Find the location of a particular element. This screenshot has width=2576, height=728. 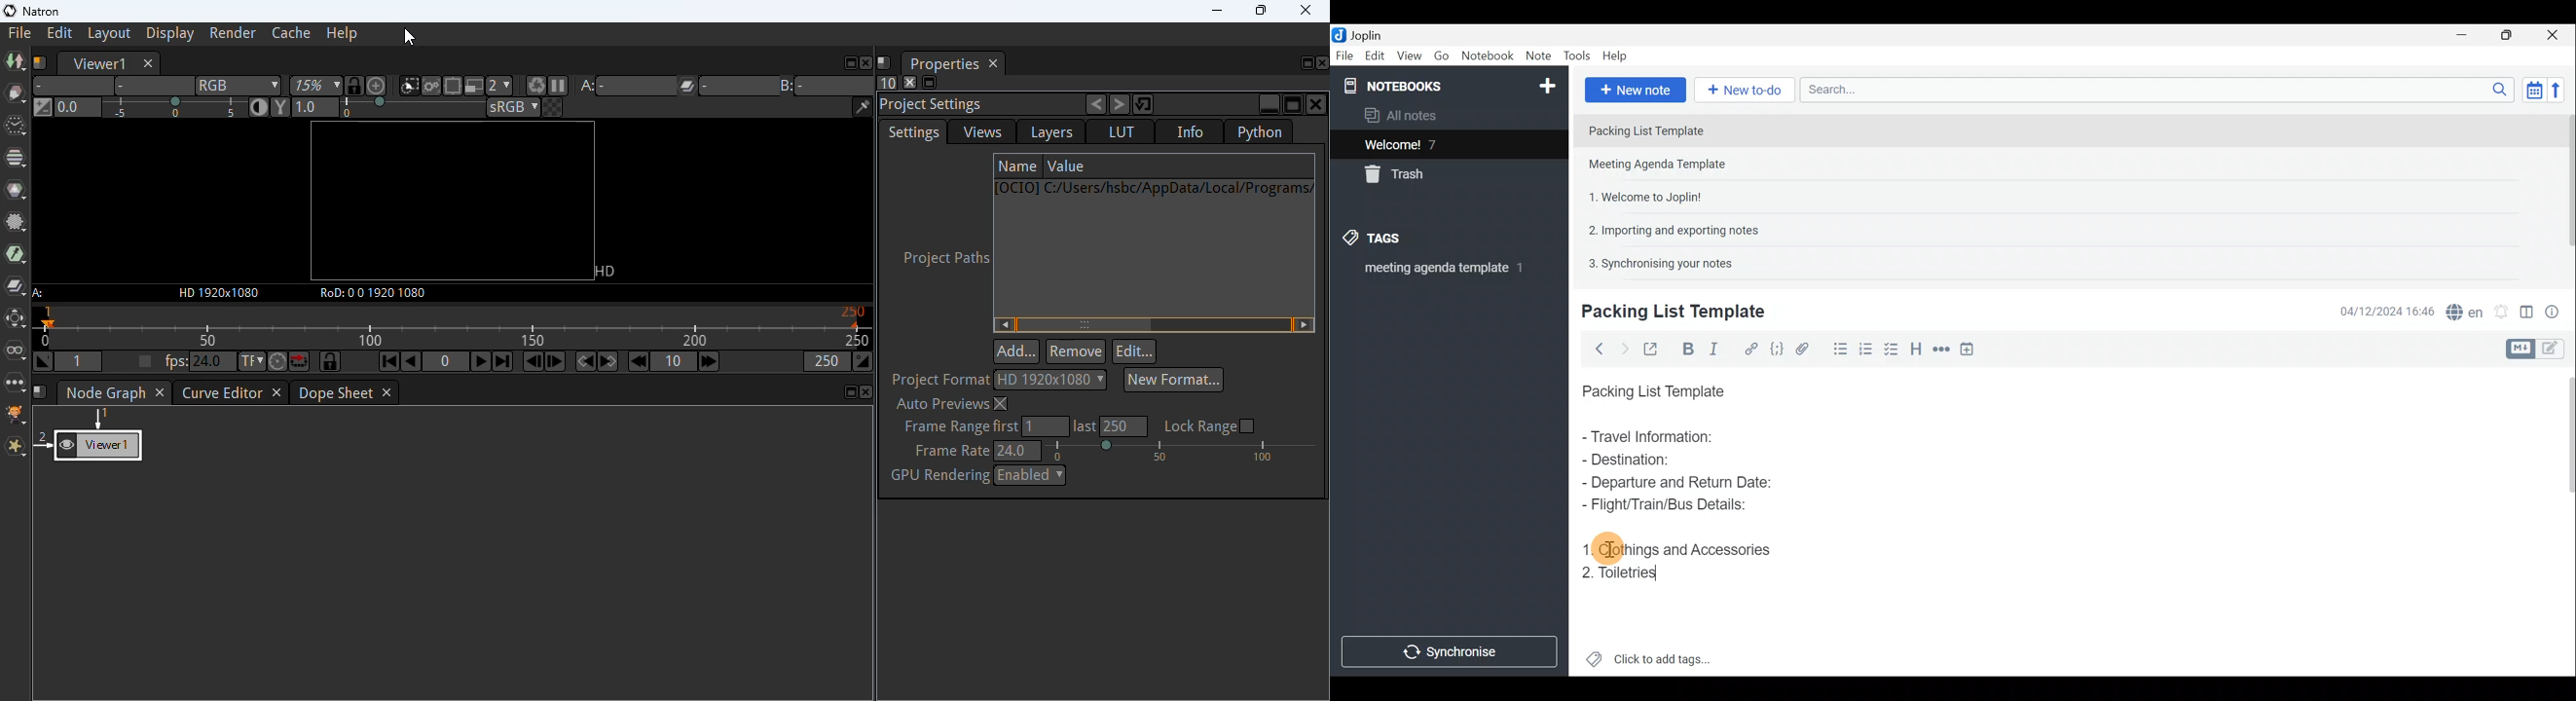

Forward is located at coordinates (1622, 347).